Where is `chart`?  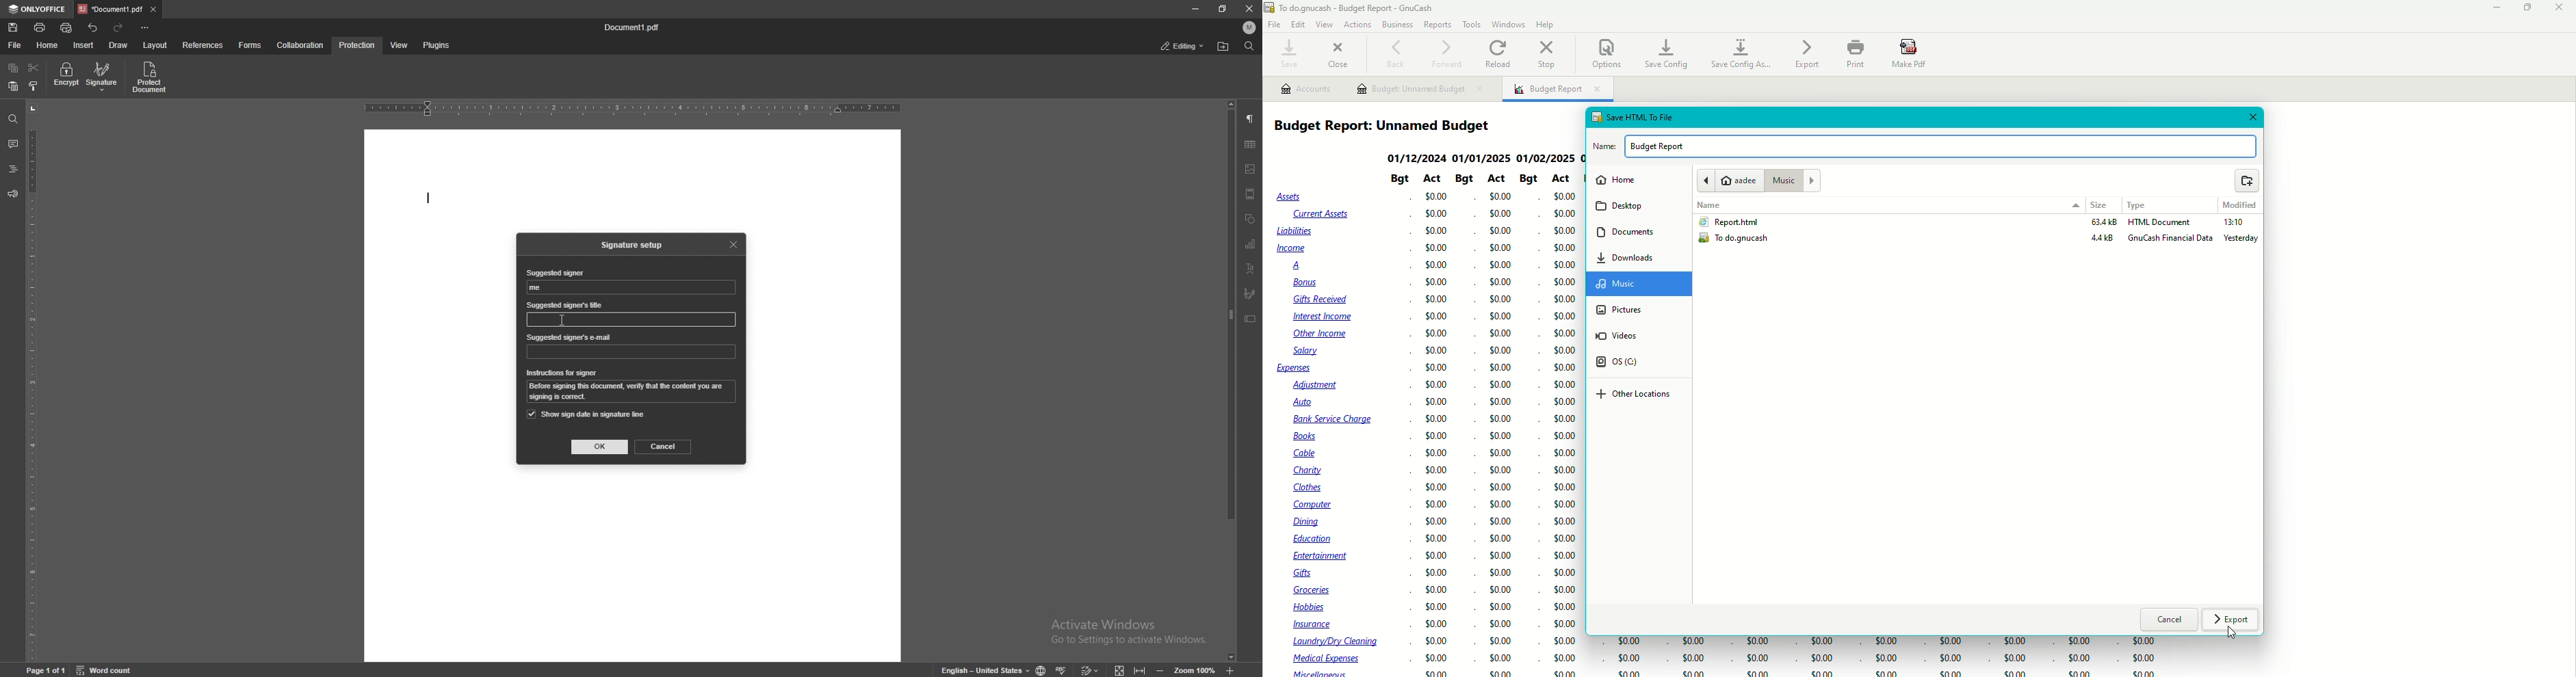 chart is located at coordinates (1251, 245).